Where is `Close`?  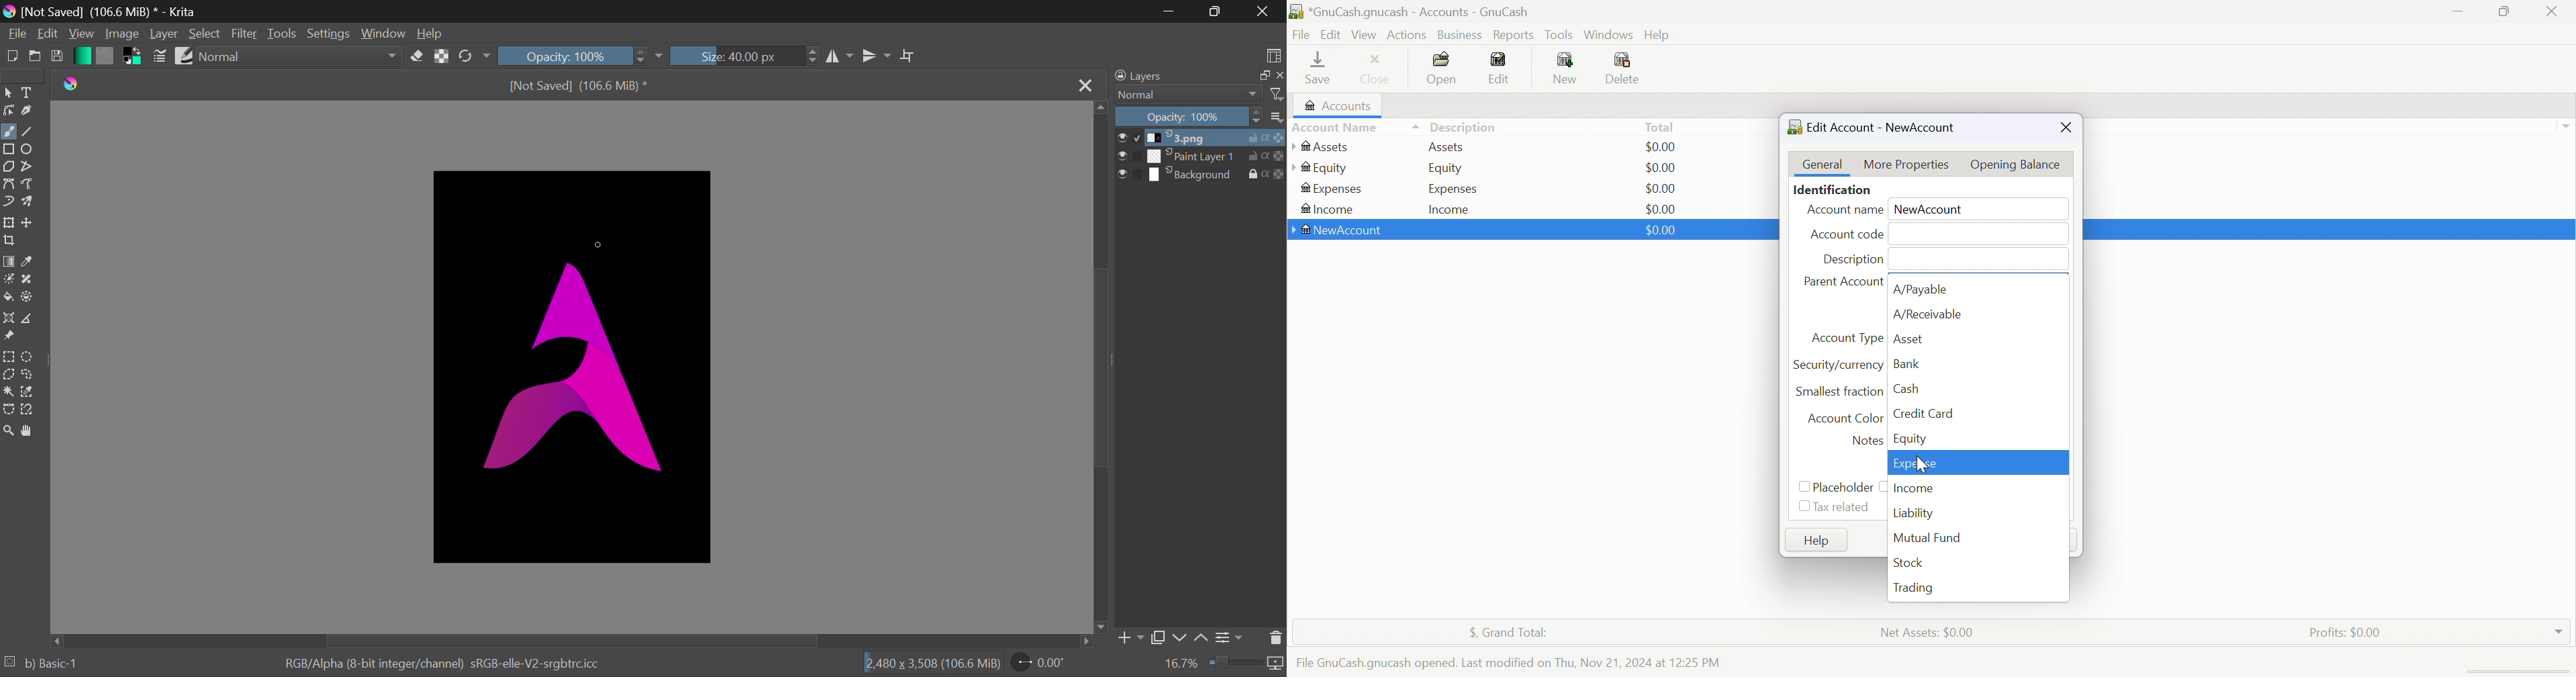
Close is located at coordinates (2552, 11).